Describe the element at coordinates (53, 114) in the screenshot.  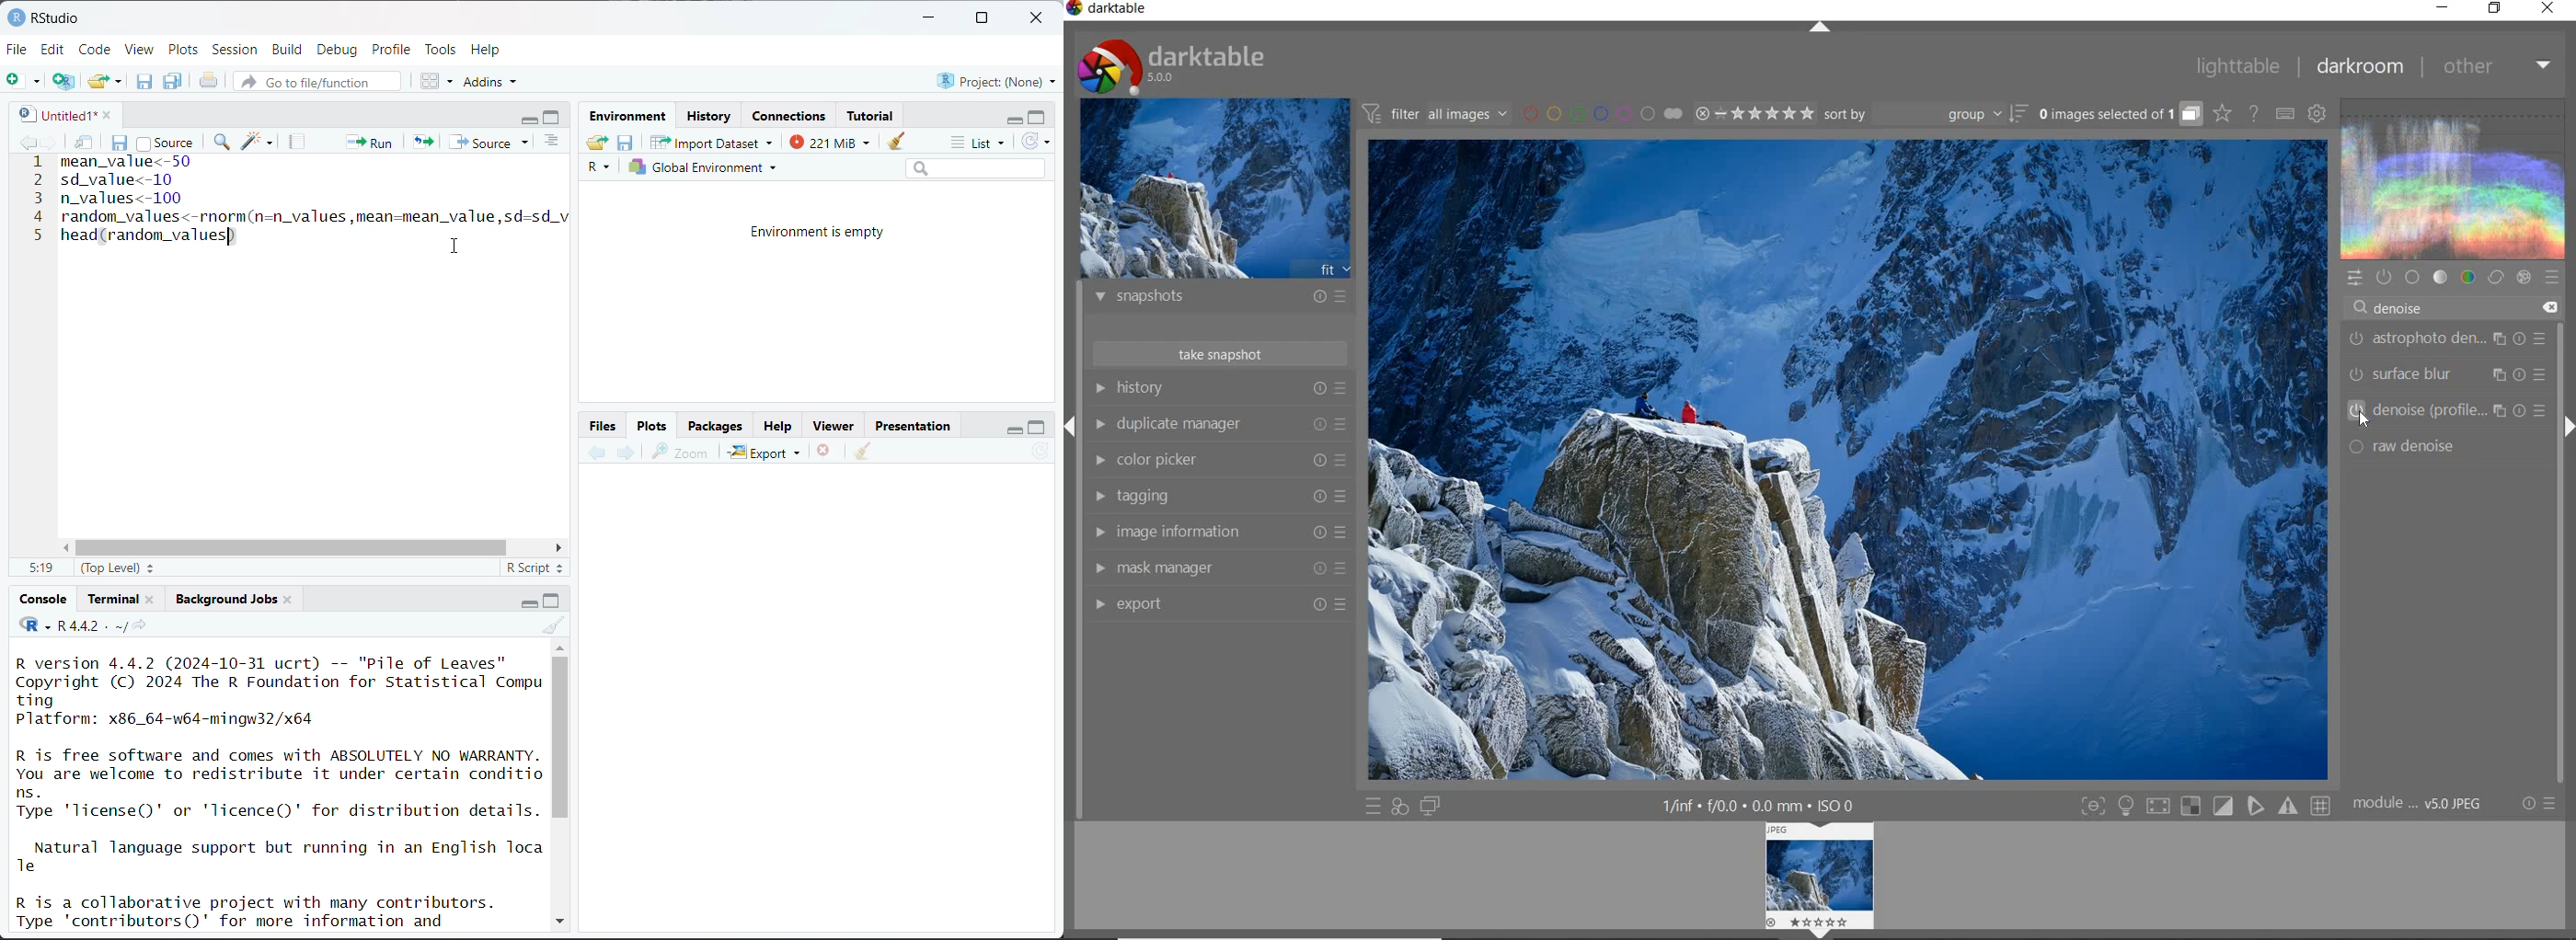
I see `untitled1` at that location.